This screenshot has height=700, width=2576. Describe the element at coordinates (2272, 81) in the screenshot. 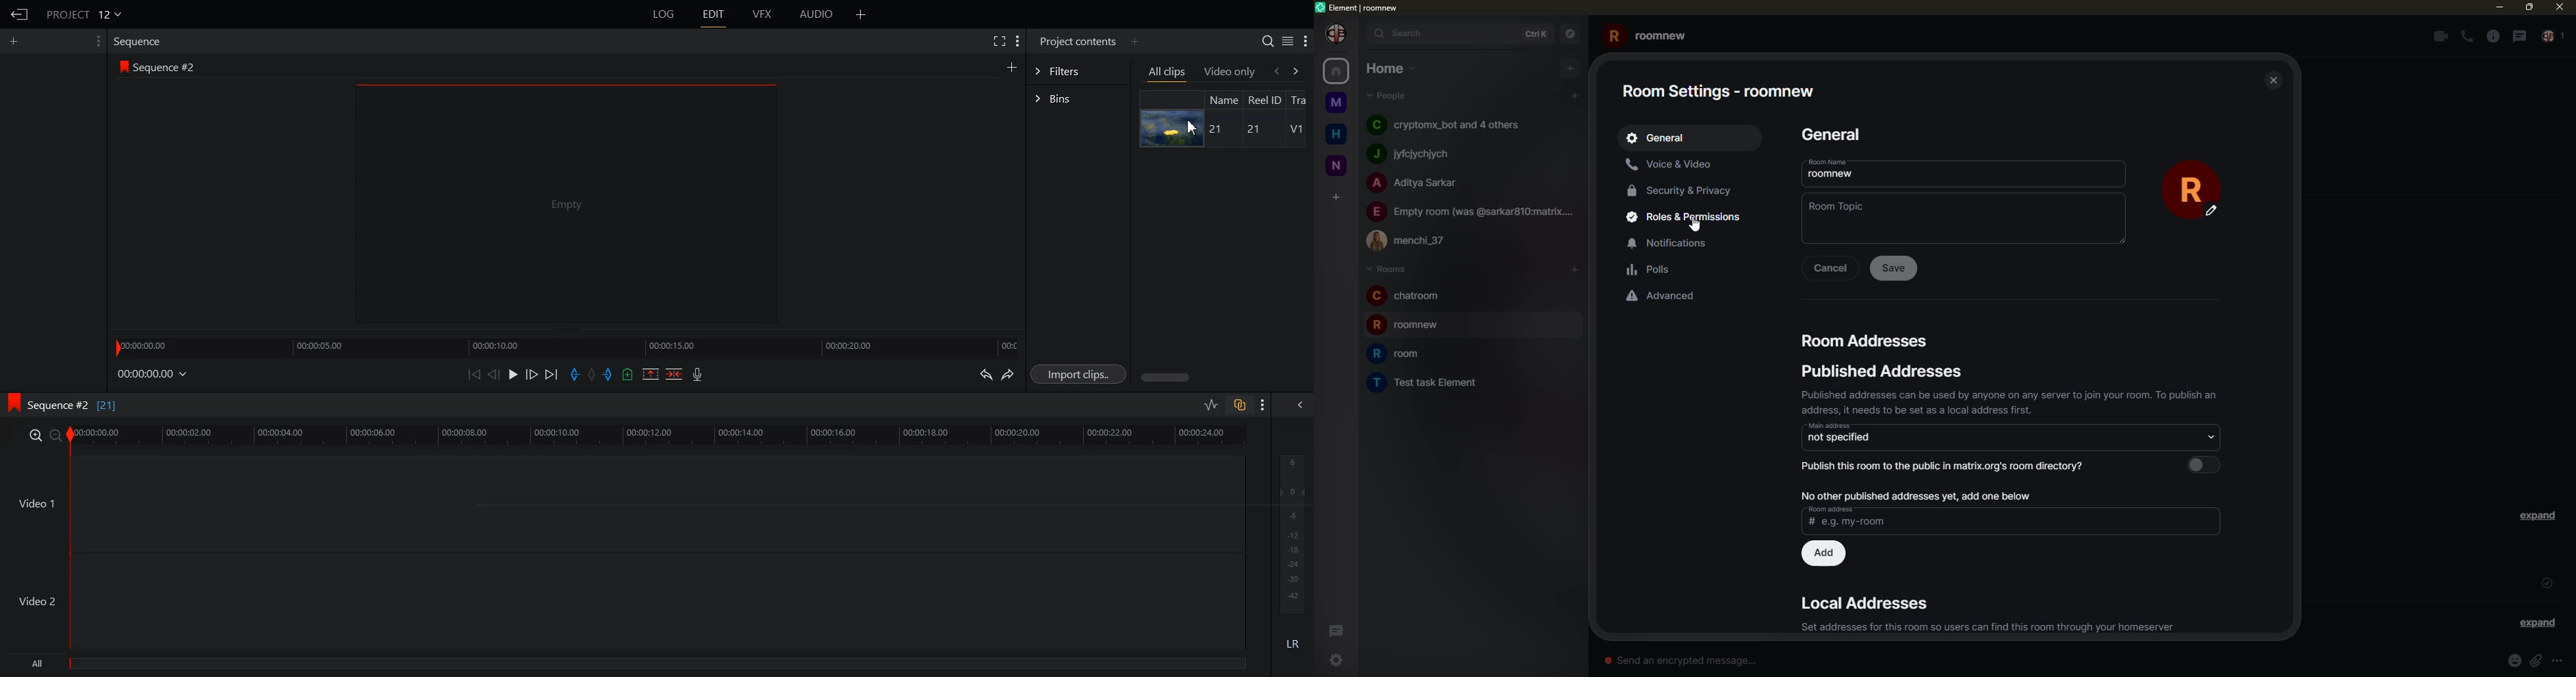

I see `close` at that location.